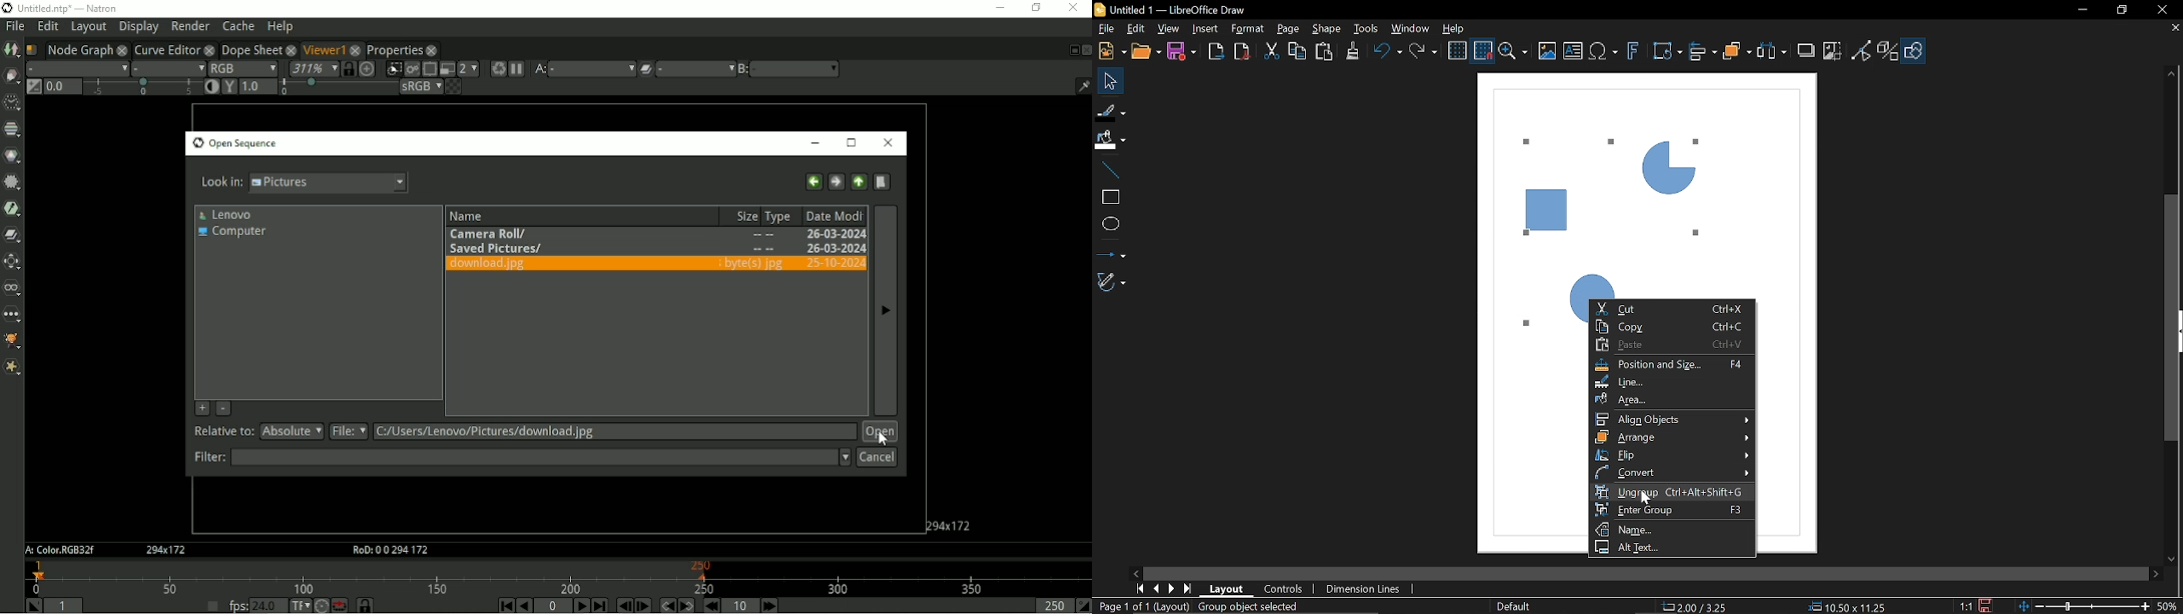 The width and height of the screenshot is (2184, 616). I want to click on Save, so click(1184, 53).